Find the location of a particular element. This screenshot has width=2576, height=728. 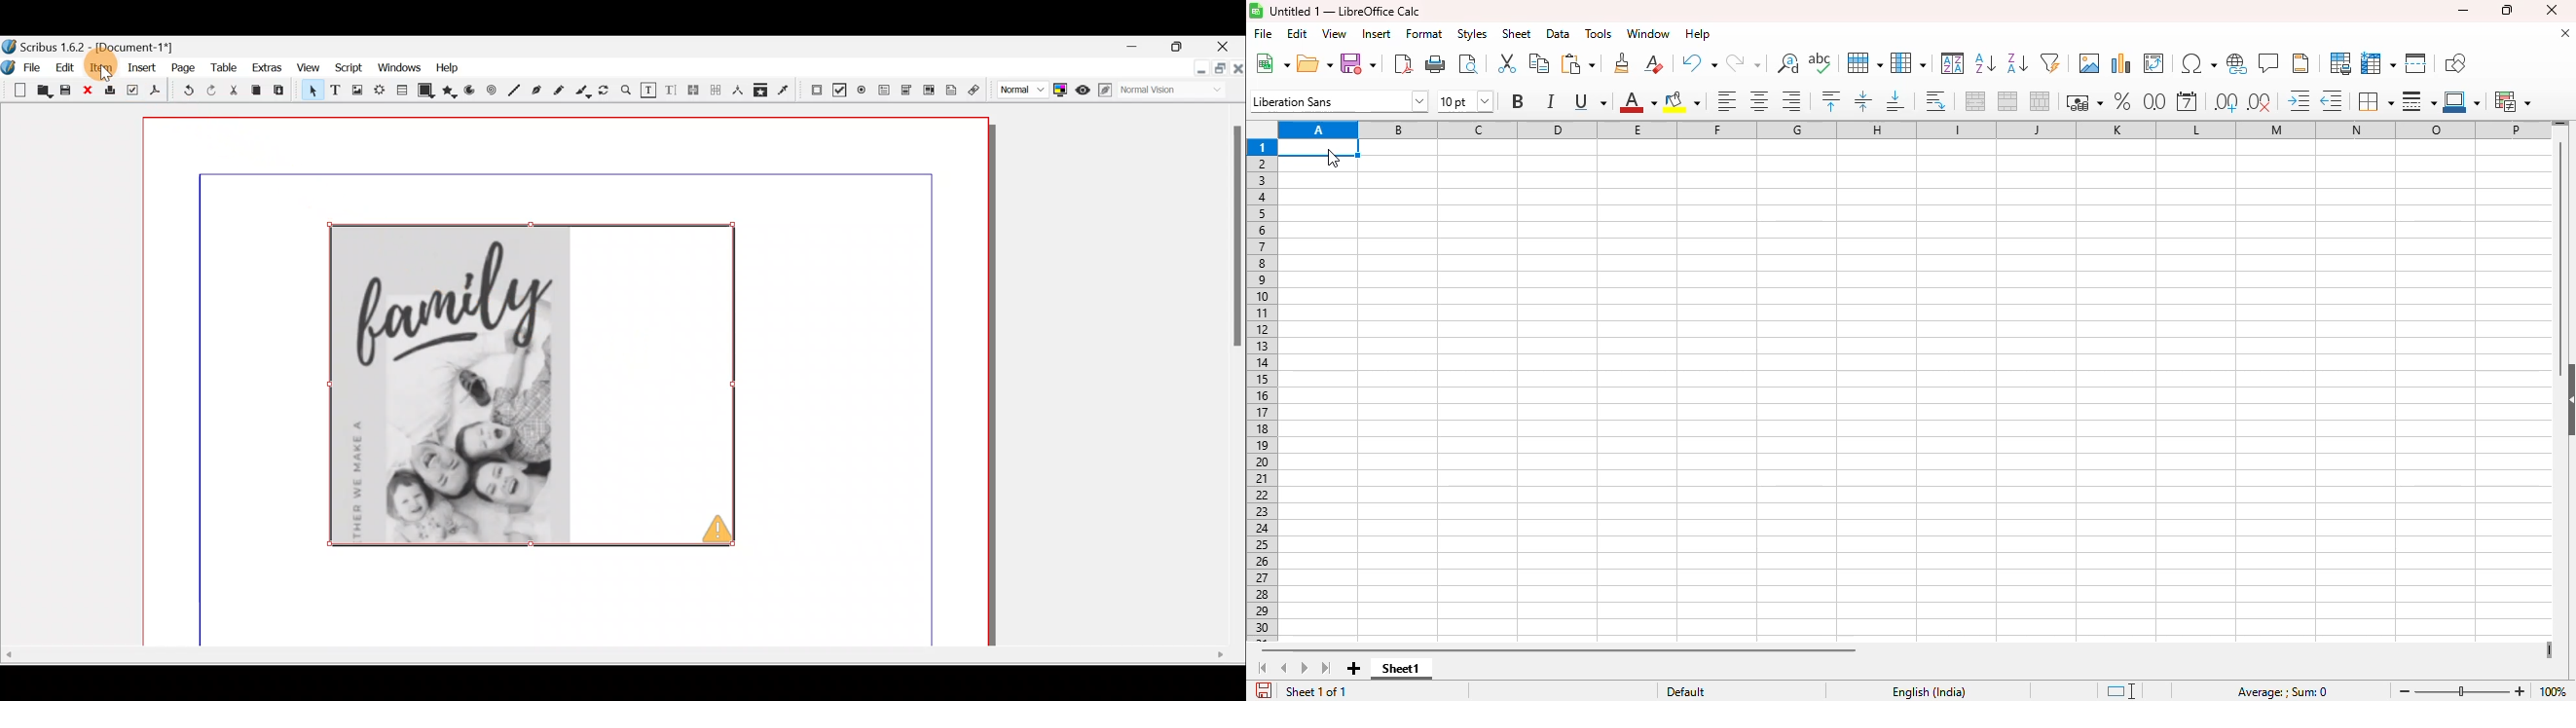

Image frame is located at coordinates (357, 91).